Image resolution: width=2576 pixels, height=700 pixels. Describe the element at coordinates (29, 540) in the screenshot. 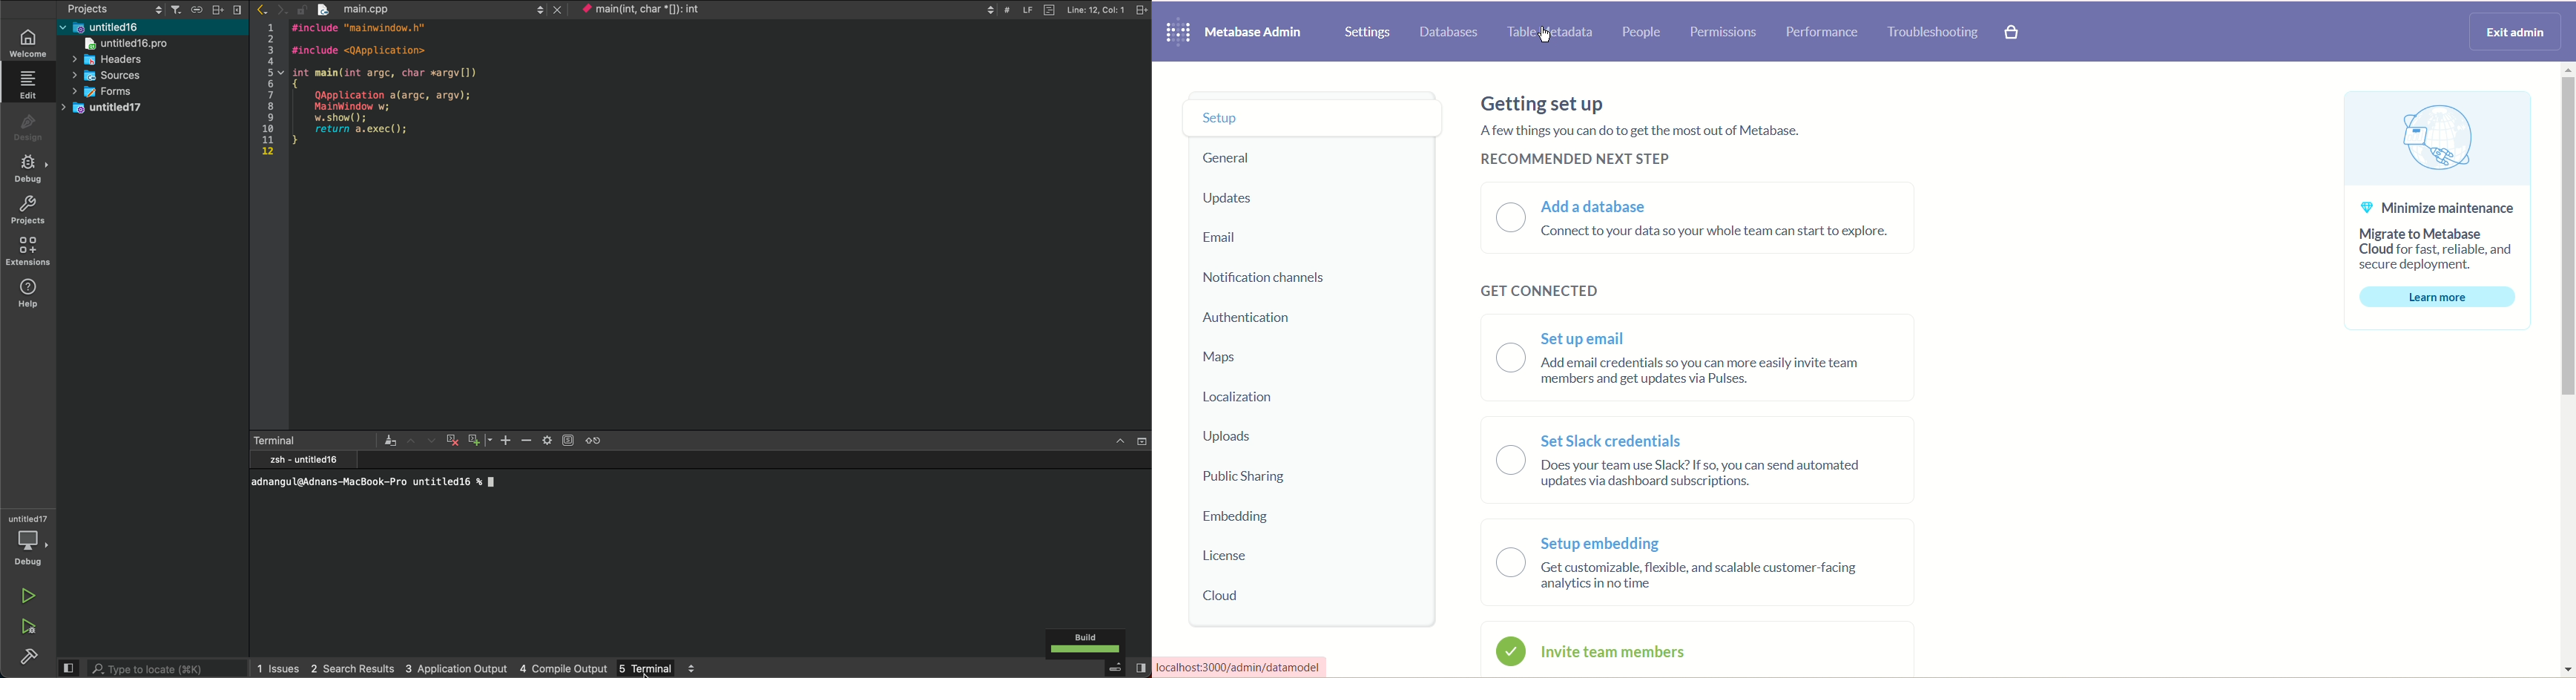

I see `Debugger ` at that location.